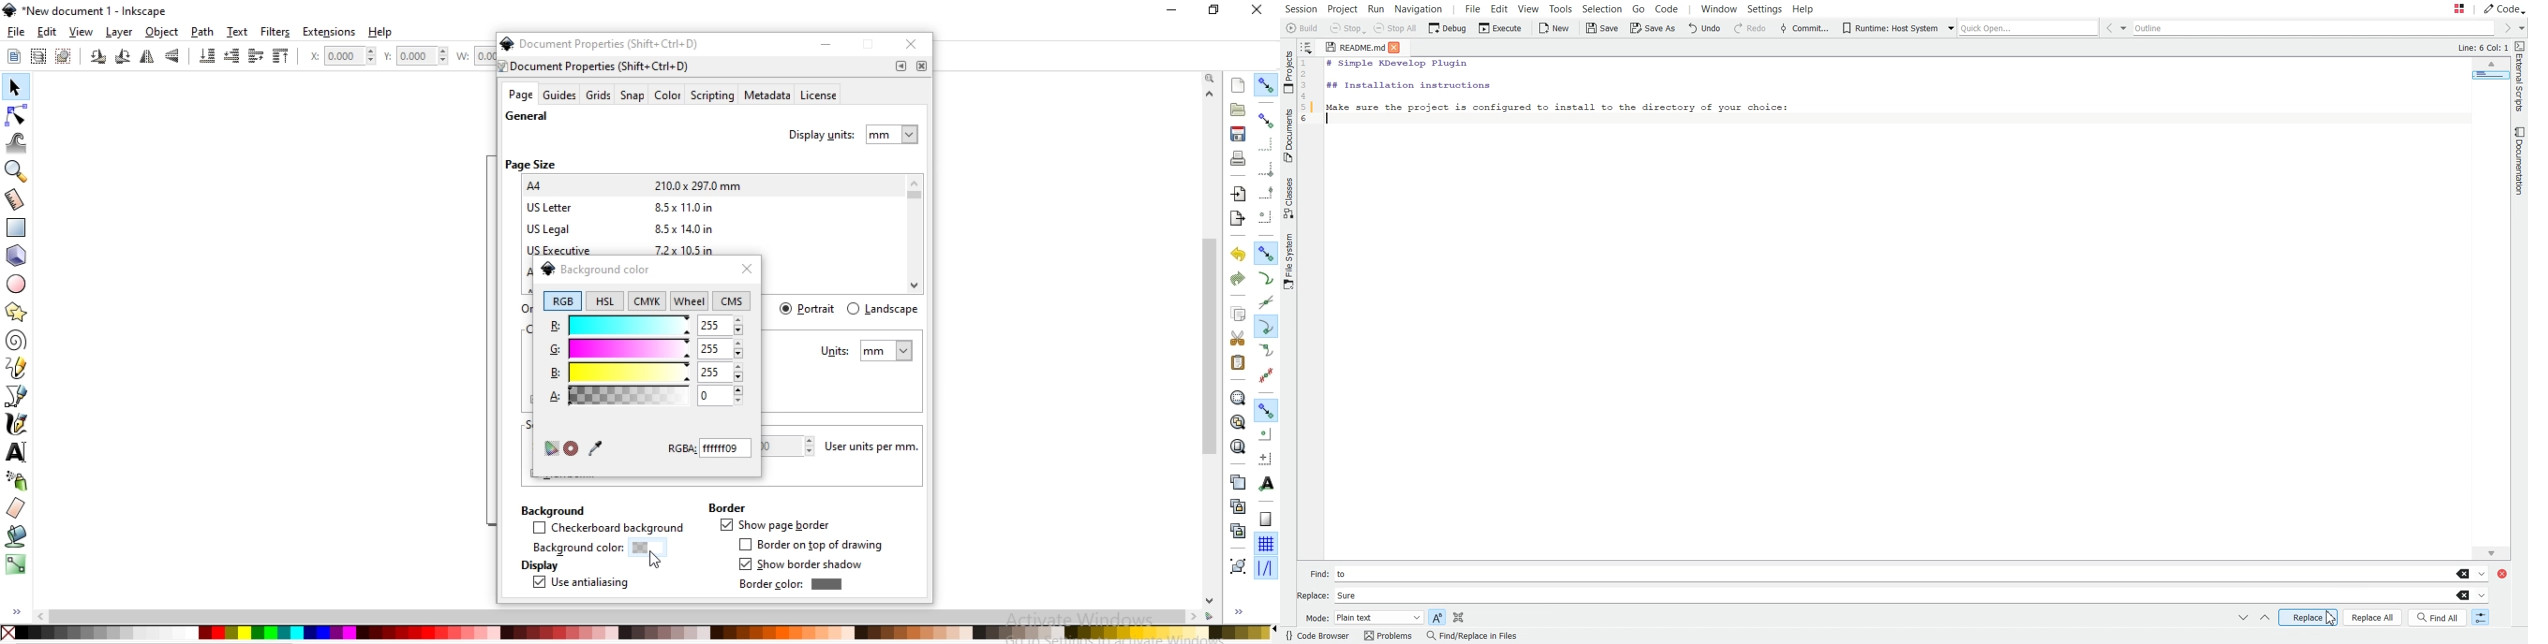  What do you see at coordinates (774, 526) in the screenshot?
I see `show page border` at bounding box center [774, 526].